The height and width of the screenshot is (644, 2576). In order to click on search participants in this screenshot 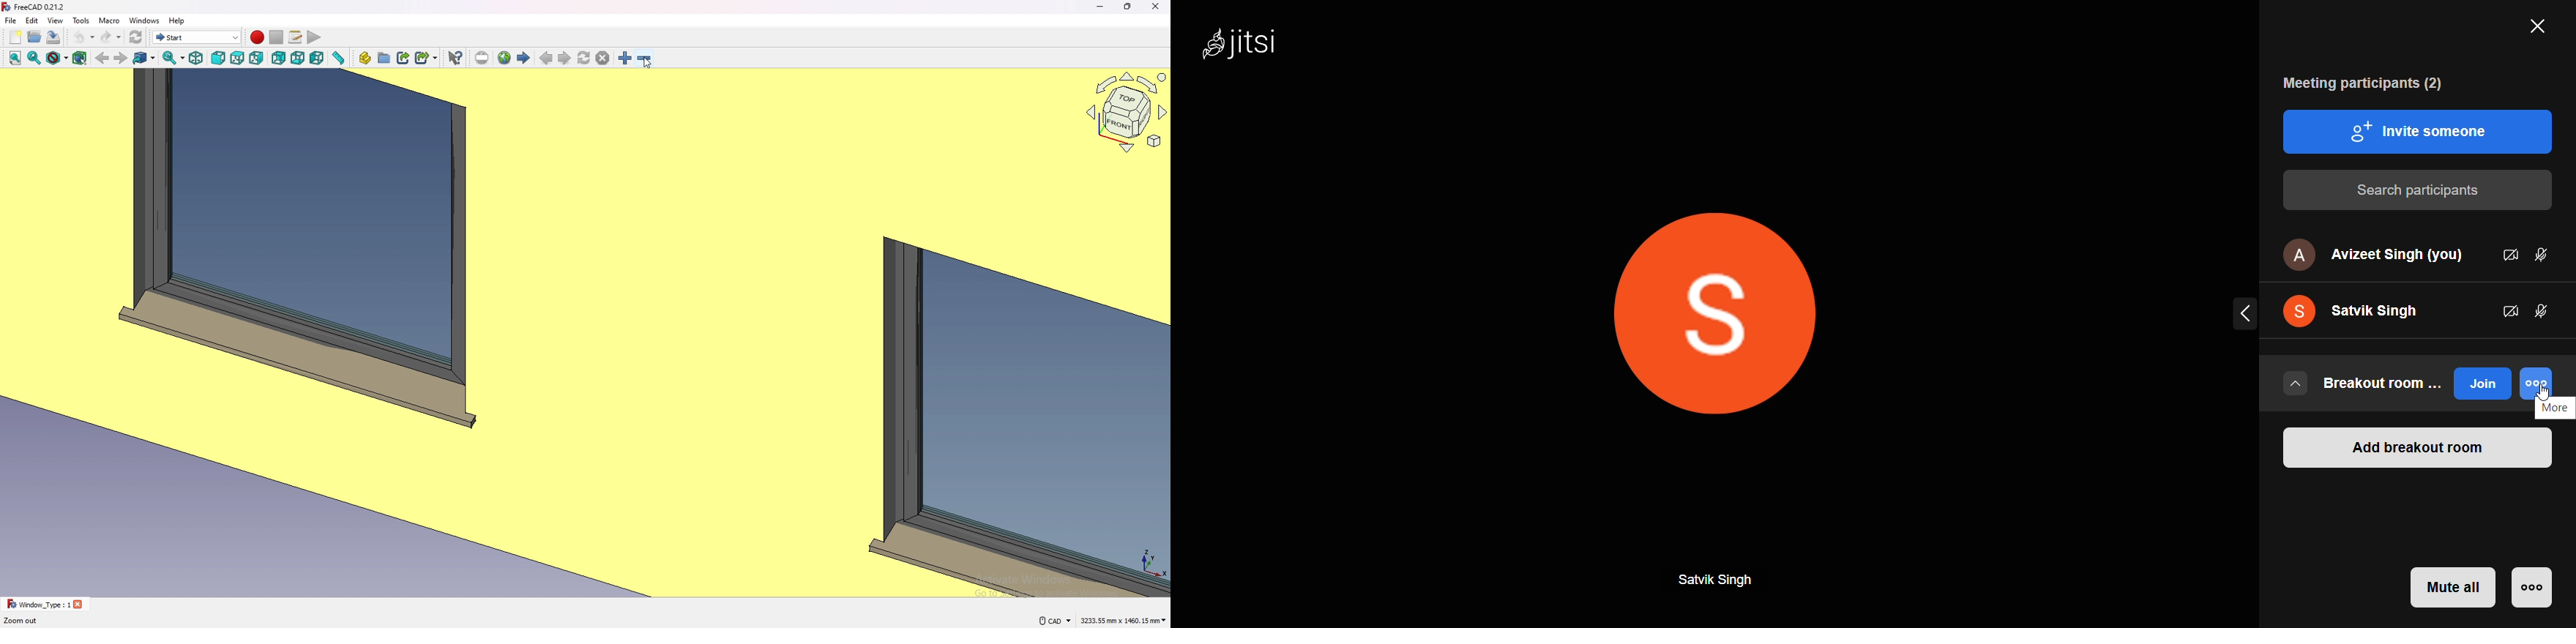, I will do `click(2416, 190)`.